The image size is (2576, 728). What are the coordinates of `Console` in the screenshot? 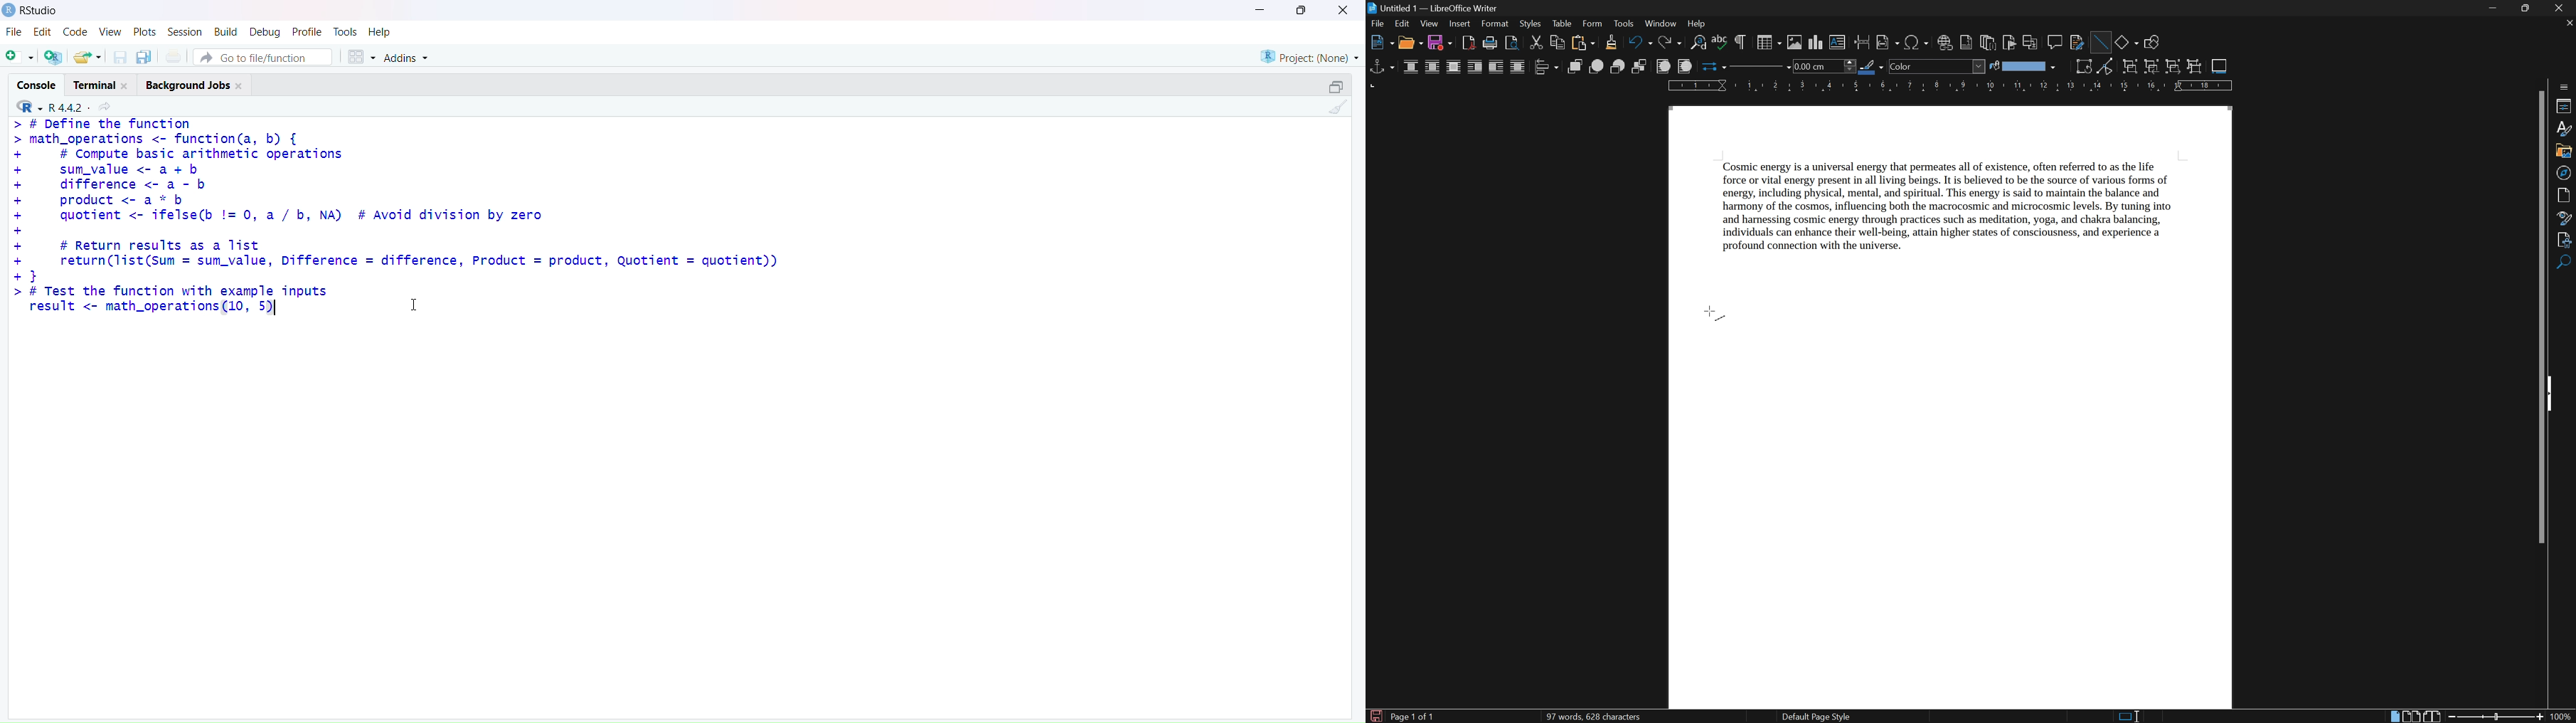 It's located at (36, 85).